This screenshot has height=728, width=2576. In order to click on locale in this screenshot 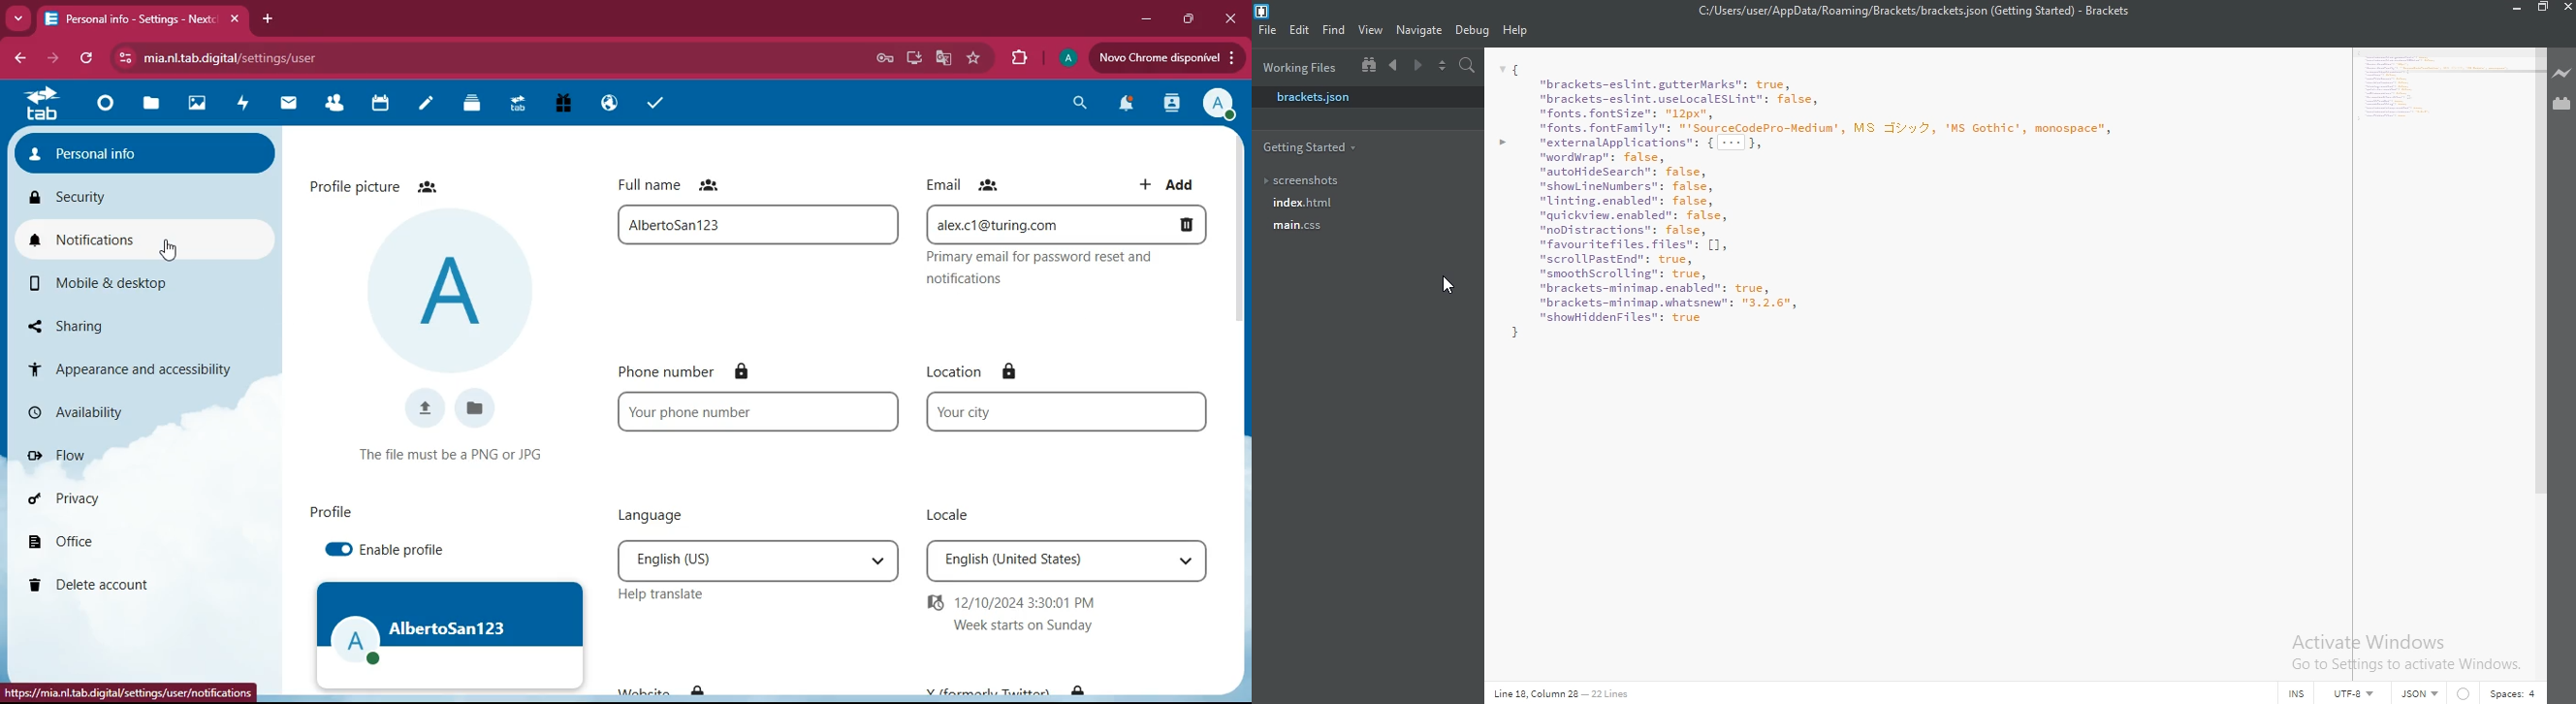, I will do `click(955, 518)`.